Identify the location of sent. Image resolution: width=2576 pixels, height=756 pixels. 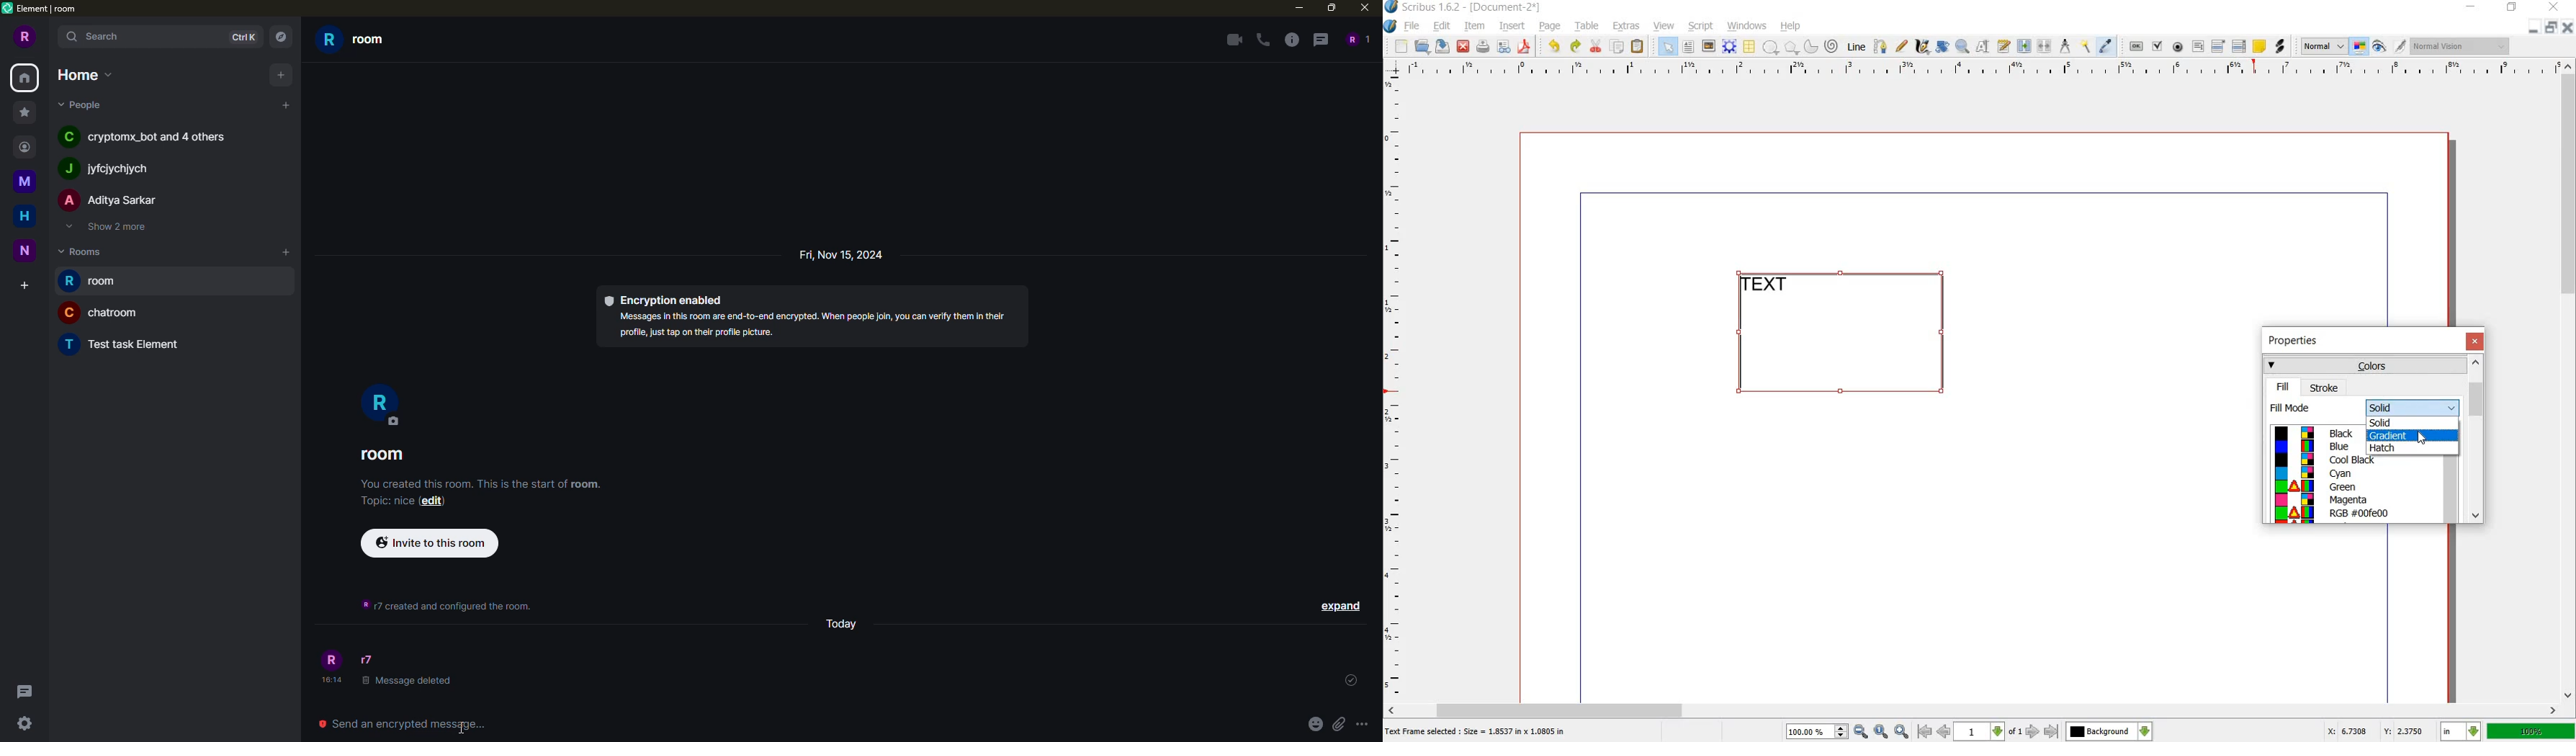
(1350, 680).